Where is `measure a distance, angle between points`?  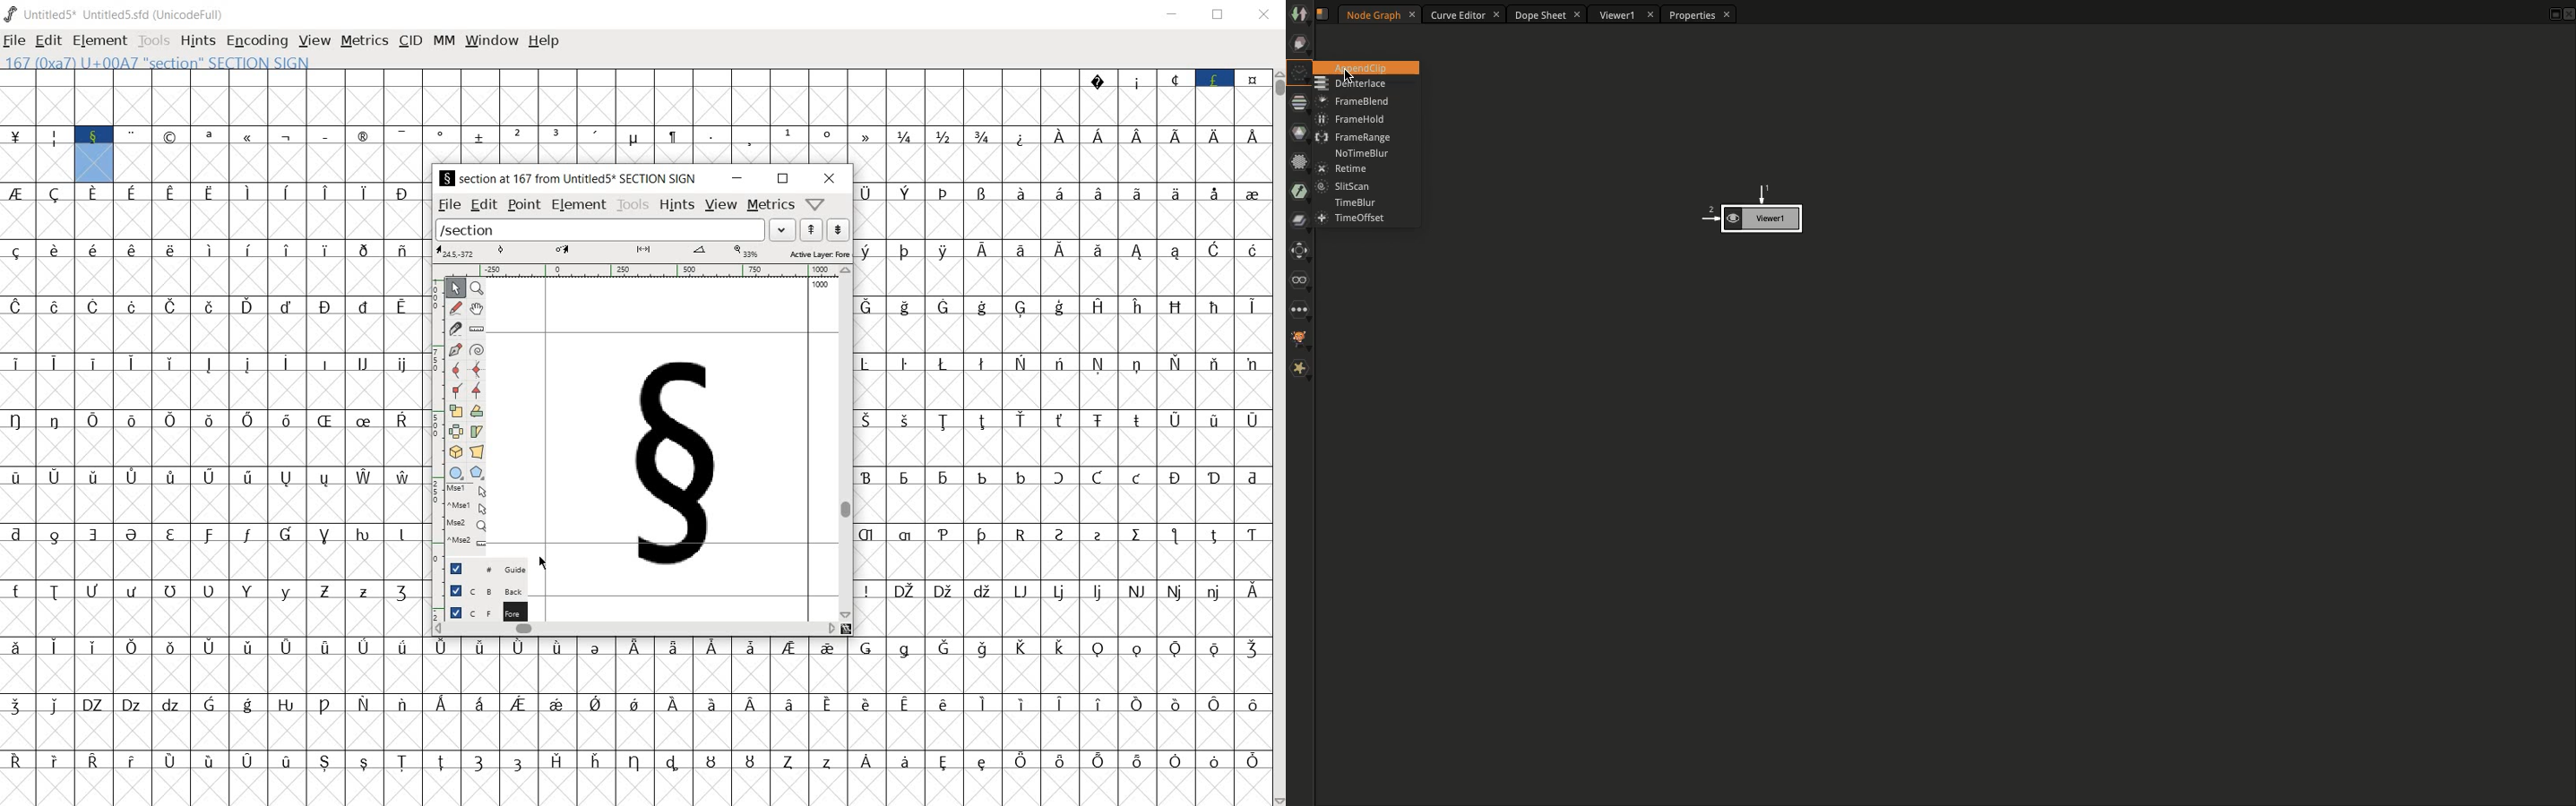
measure a distance, angle between points is located at coordinates (477, 329).